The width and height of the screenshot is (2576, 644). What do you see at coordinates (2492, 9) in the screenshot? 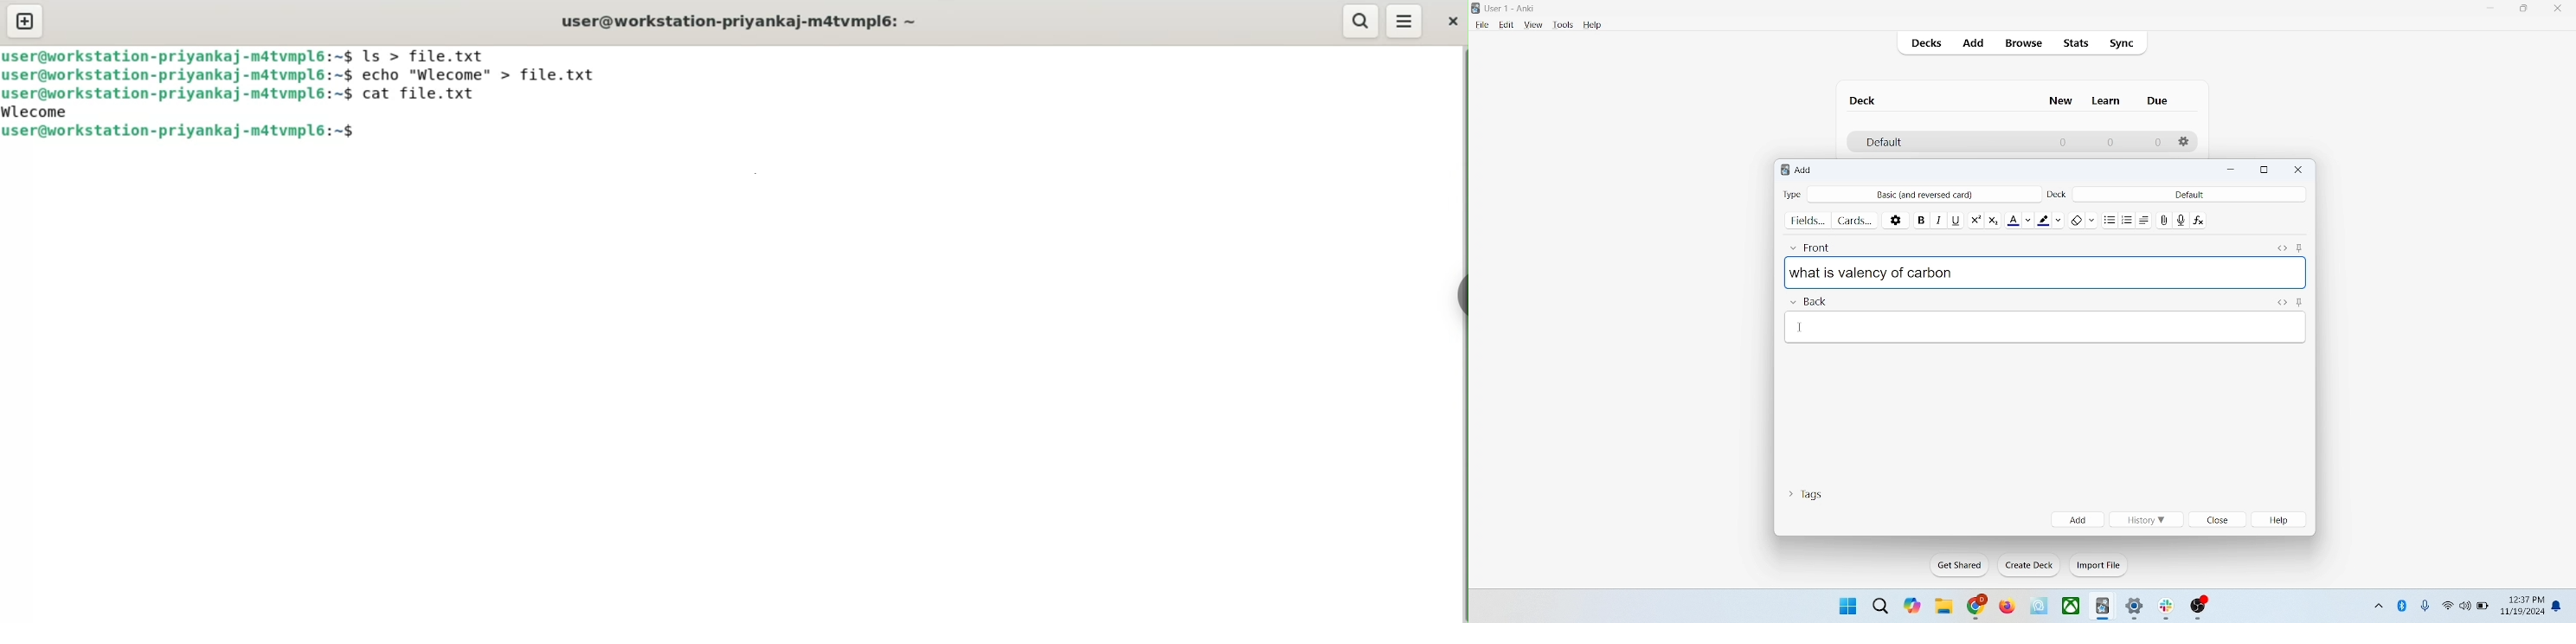
I see `minimize` at bounding box center [2492, 9].